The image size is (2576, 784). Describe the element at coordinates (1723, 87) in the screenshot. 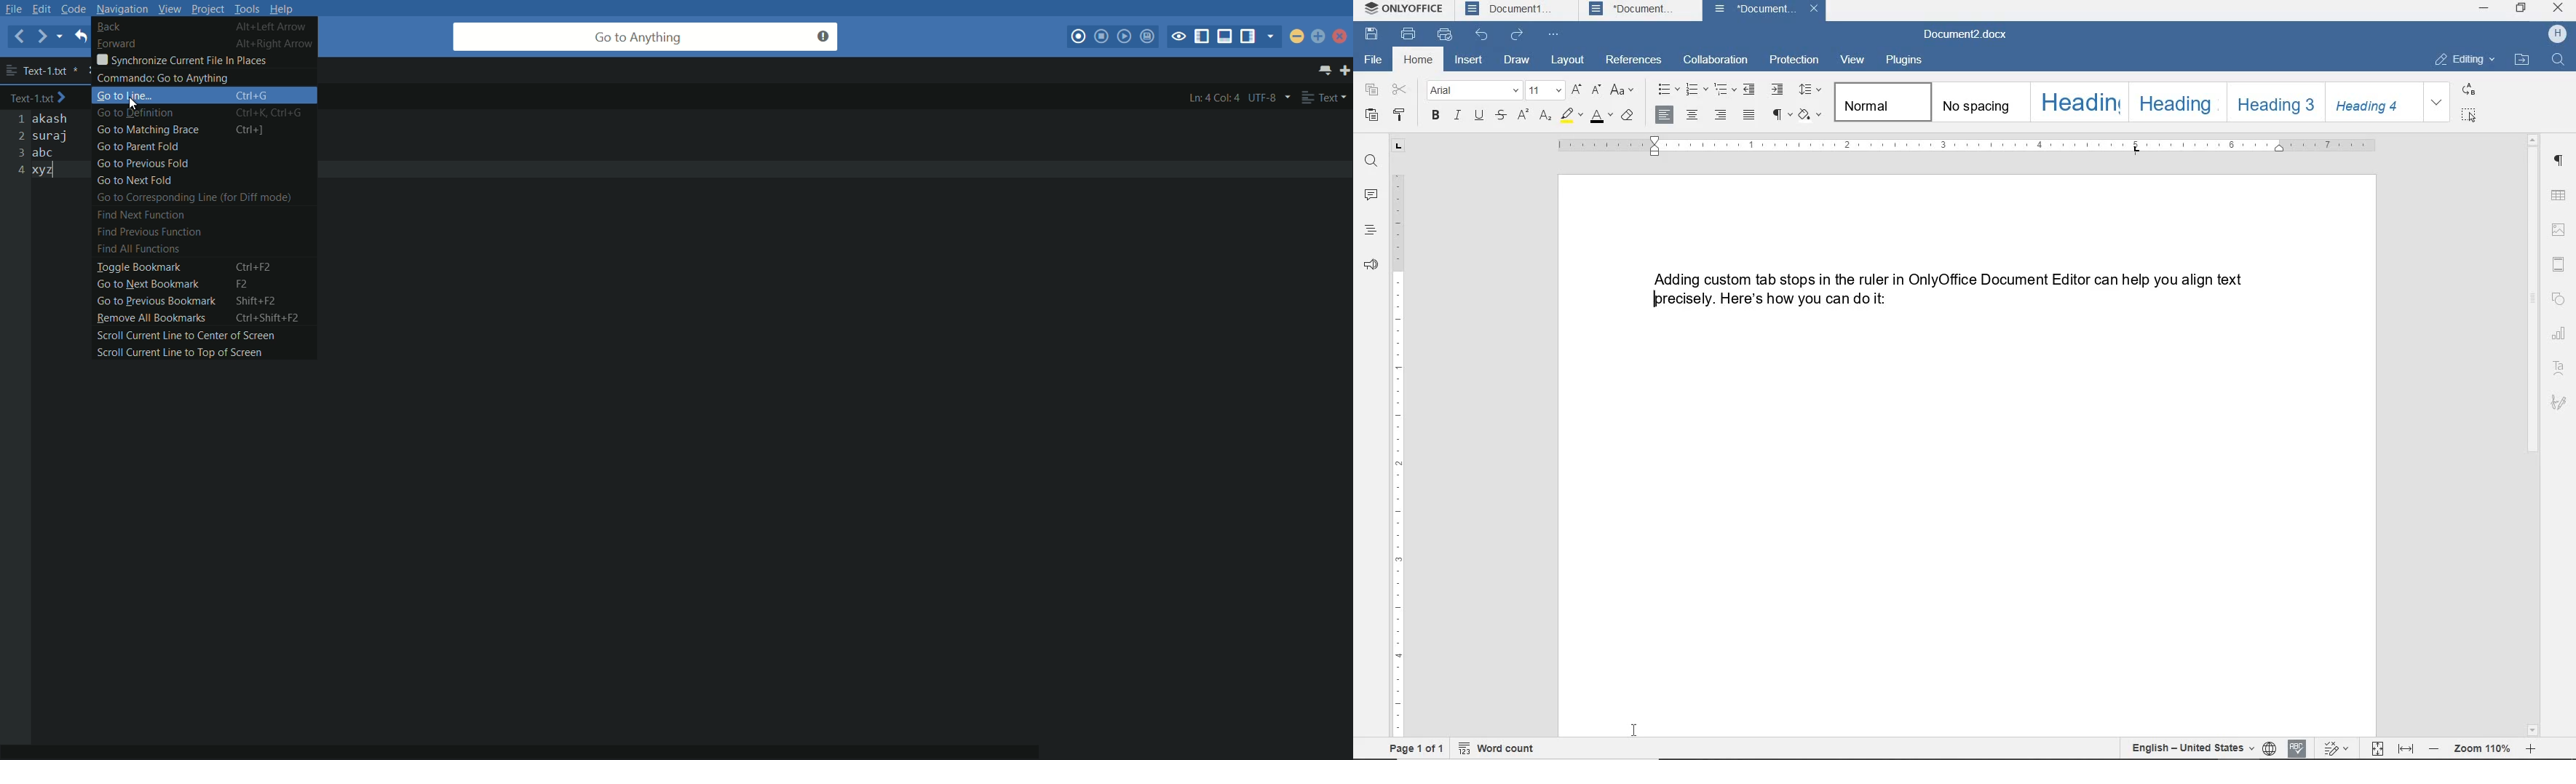

I see `multilevel list` at that location.